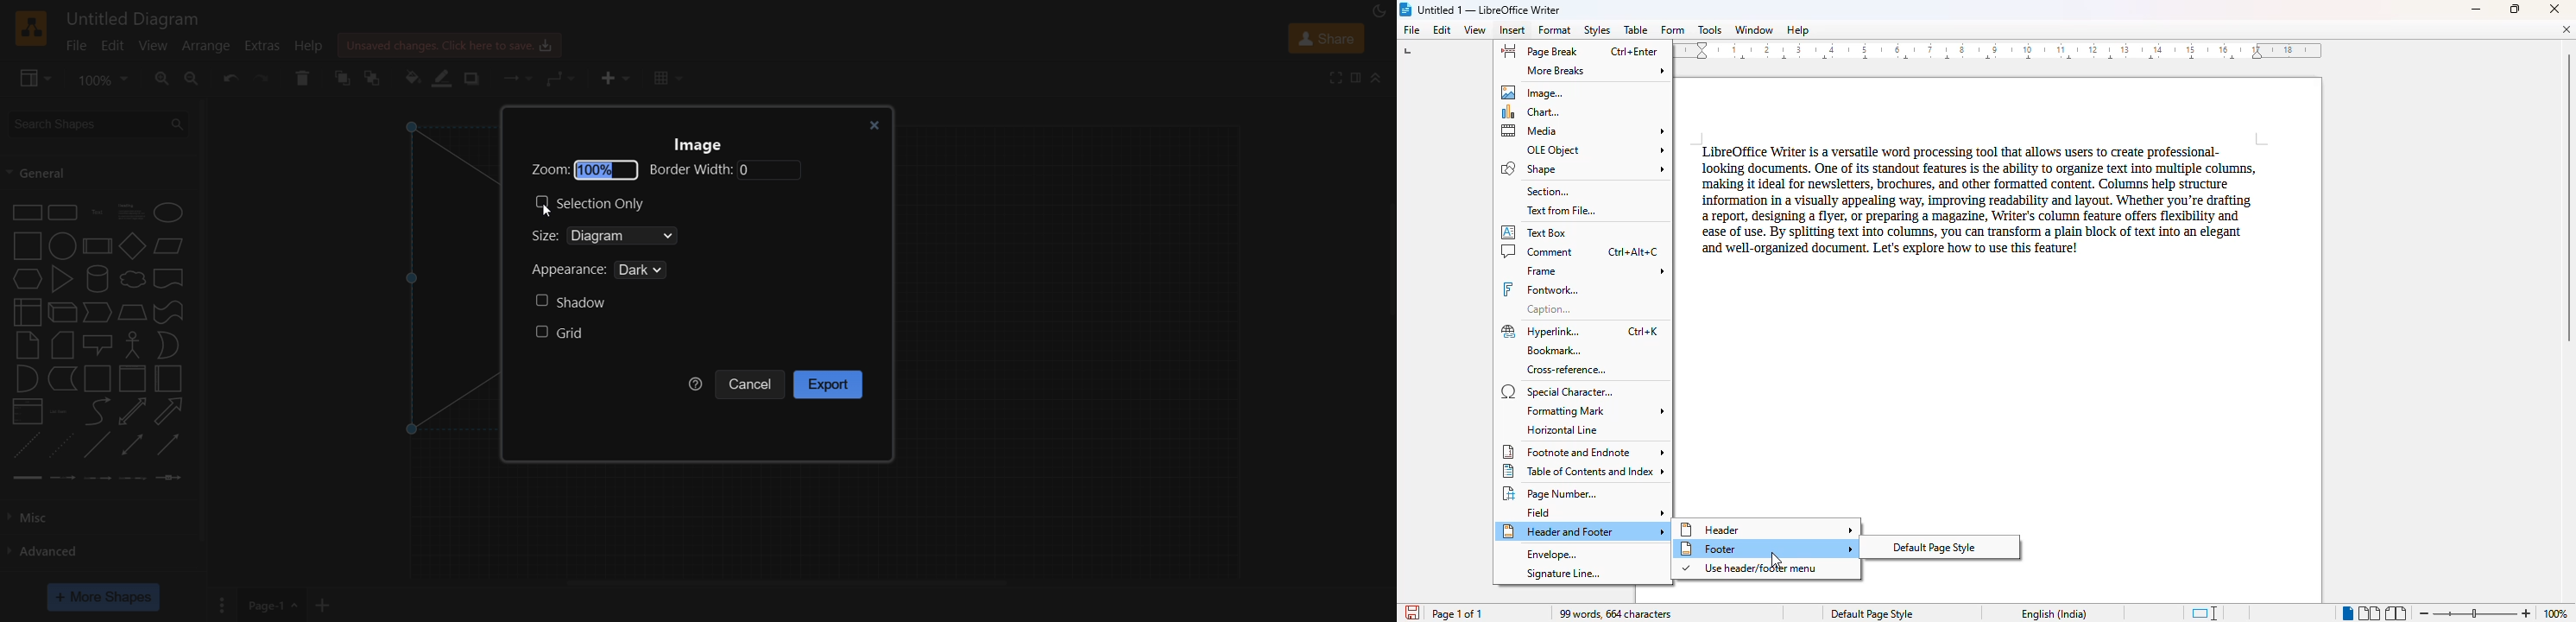 This screenshot has height=644, width=2576. Describe the element at coordinates (611, 271) in the screenshot. I see `appearance` at that location.